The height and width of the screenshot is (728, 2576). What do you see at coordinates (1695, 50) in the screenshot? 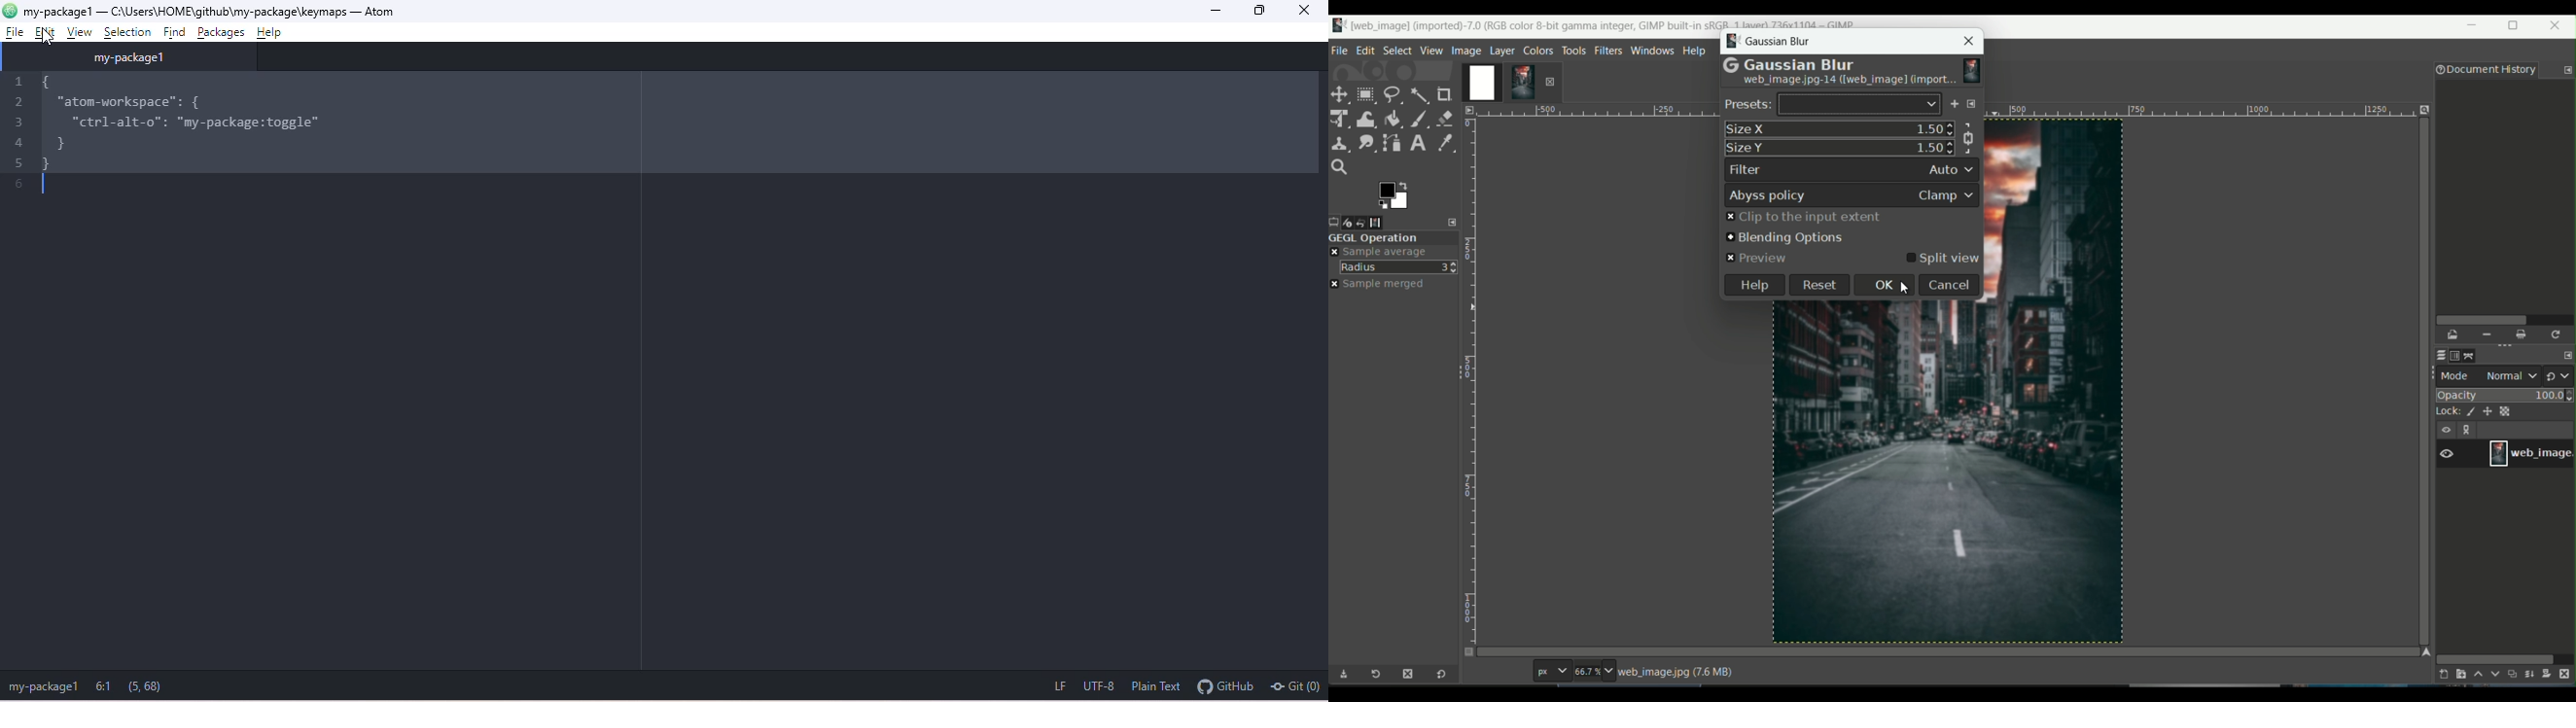
I see `help tab` at bounding box center [1695, 50].